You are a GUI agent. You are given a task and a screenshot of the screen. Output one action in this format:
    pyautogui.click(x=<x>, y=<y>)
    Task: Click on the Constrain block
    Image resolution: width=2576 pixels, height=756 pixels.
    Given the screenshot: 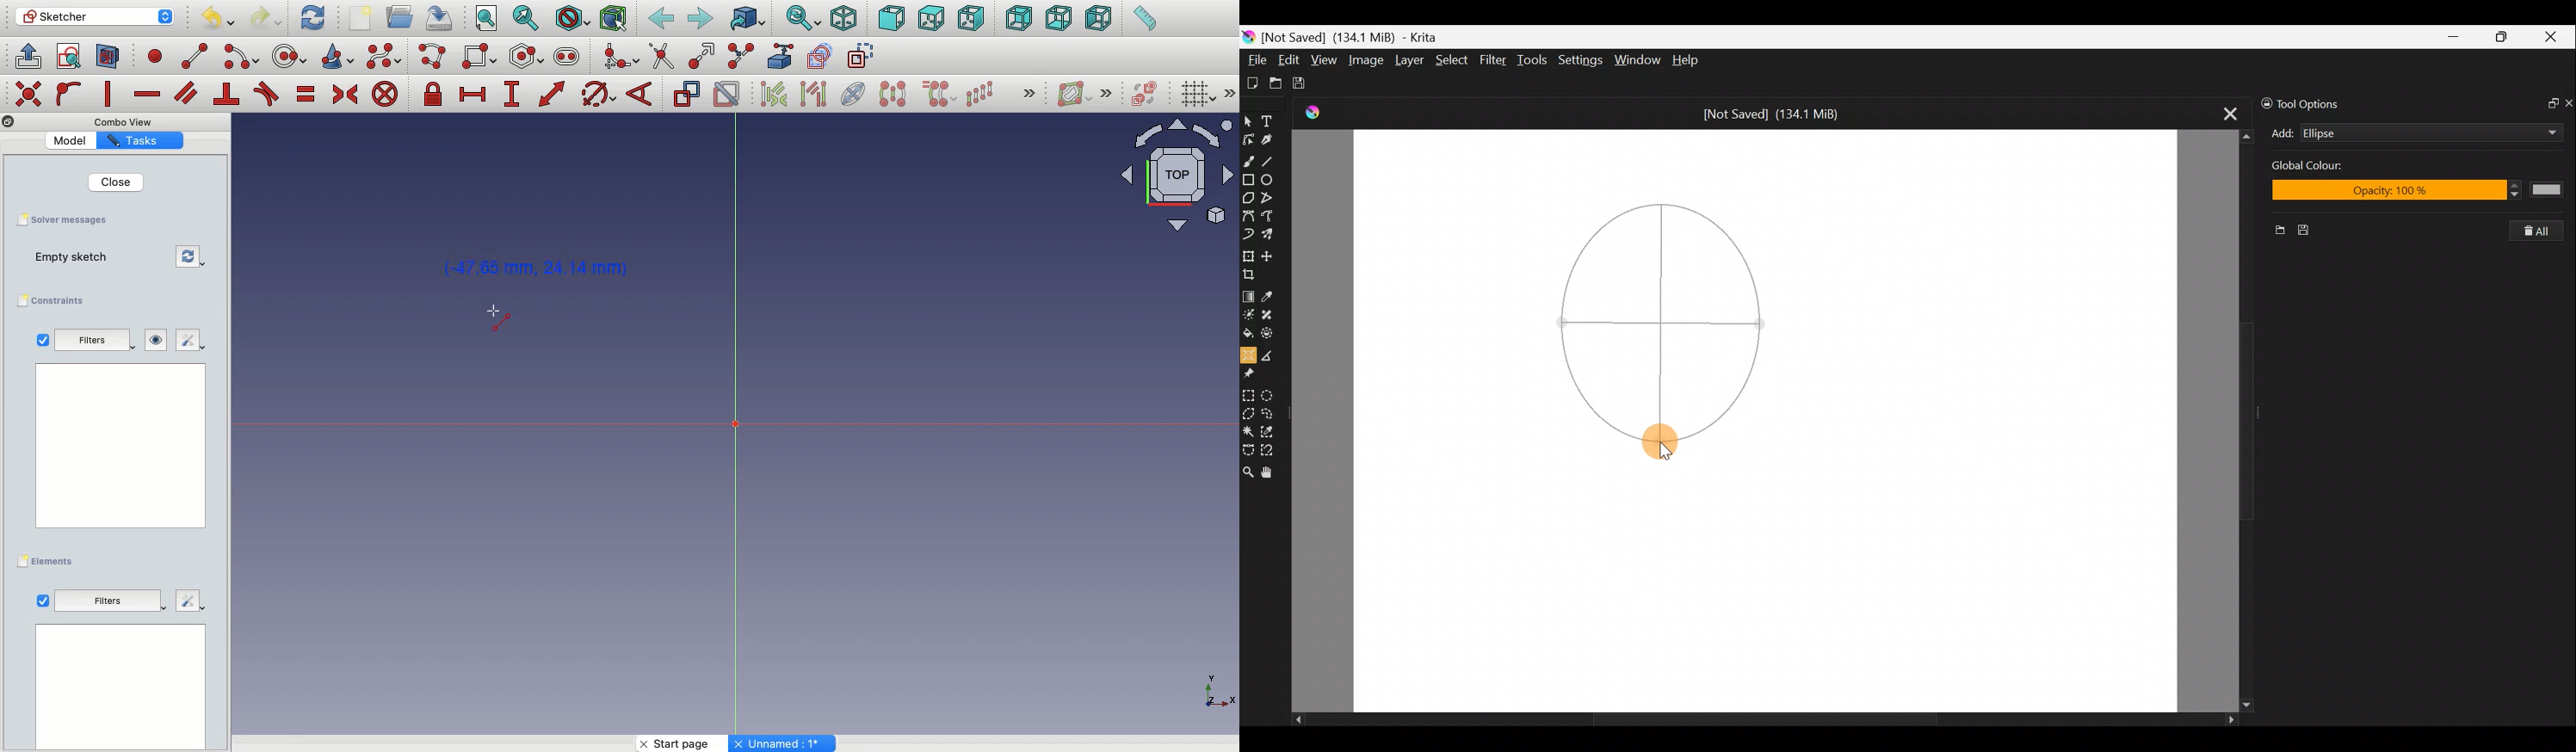 What is the action you would take?
    pyautogui.click(x=385, y=96)
    